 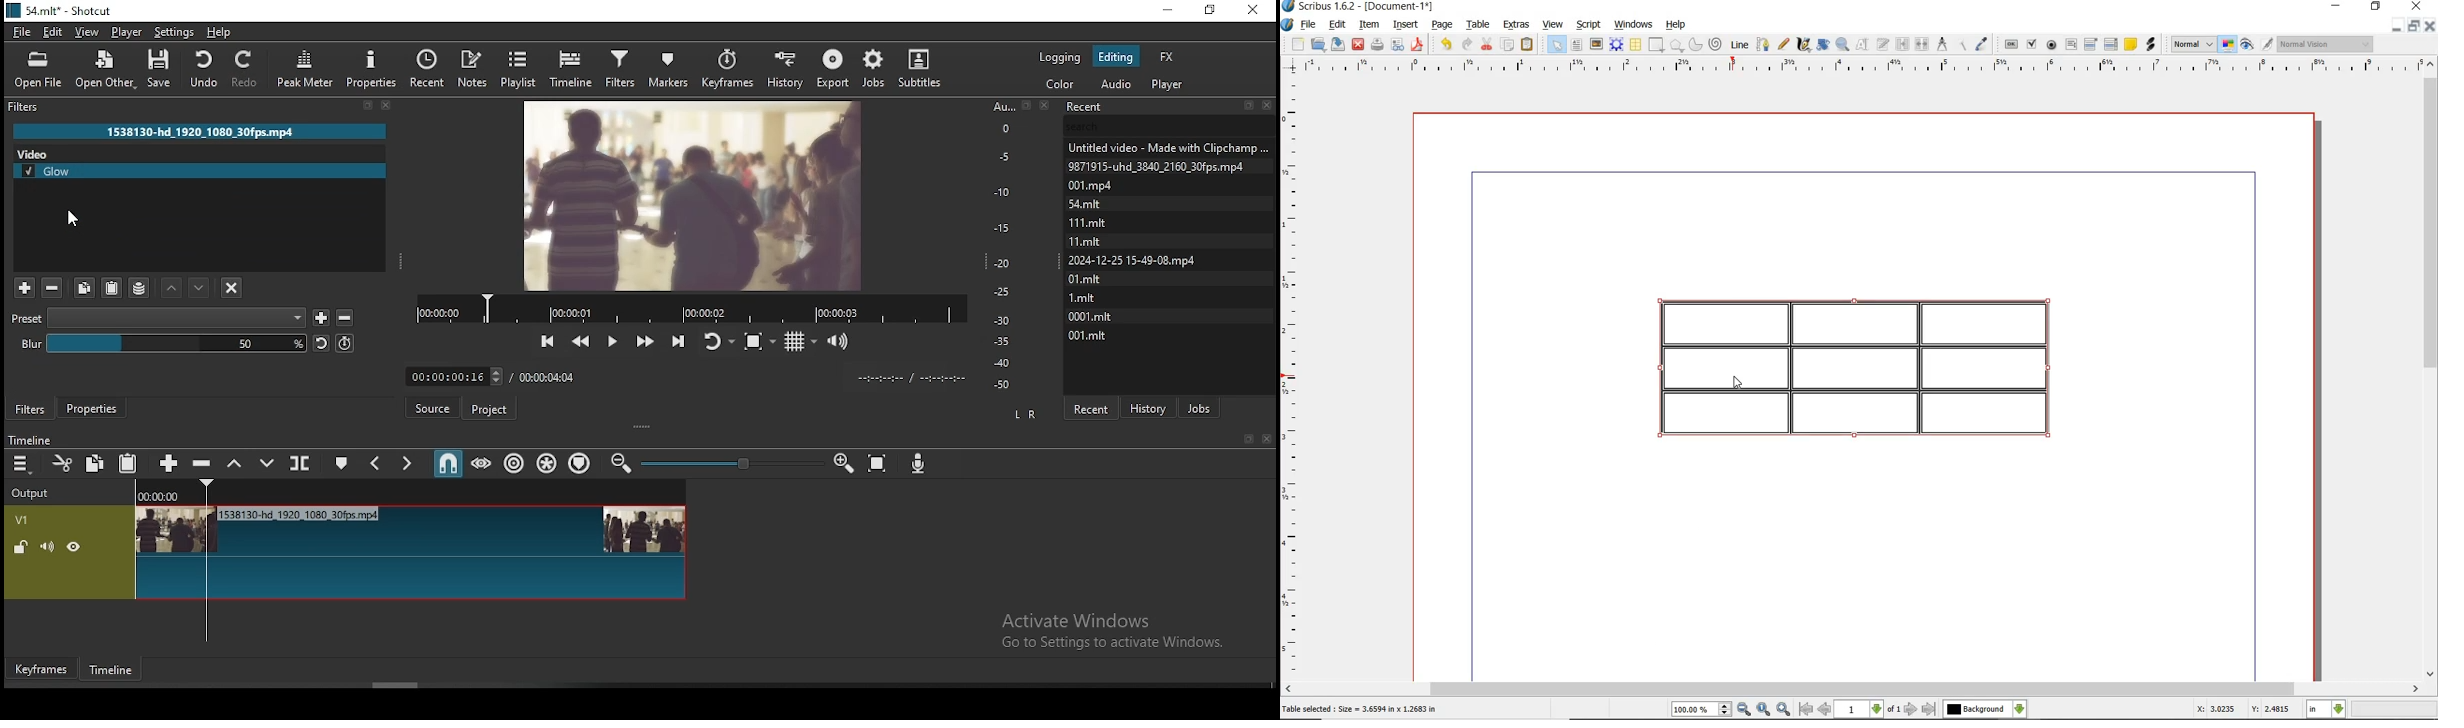 What do you see at coordinates (1784, 709) in the screenshot?
I see `zoom in` at bounding box center [1784, 709].